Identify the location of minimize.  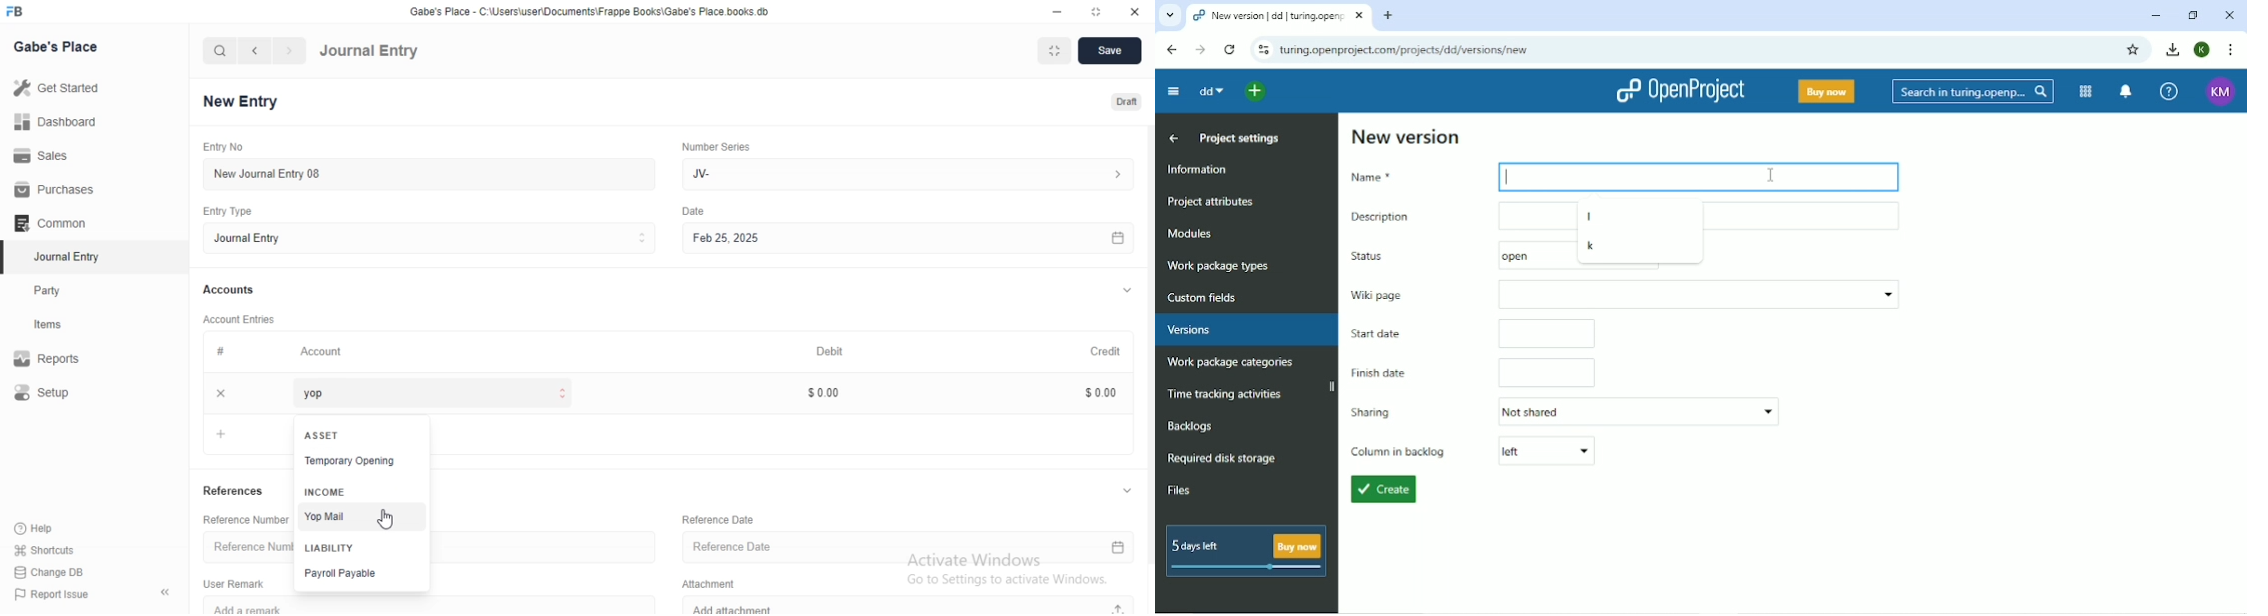
(1060, 10).